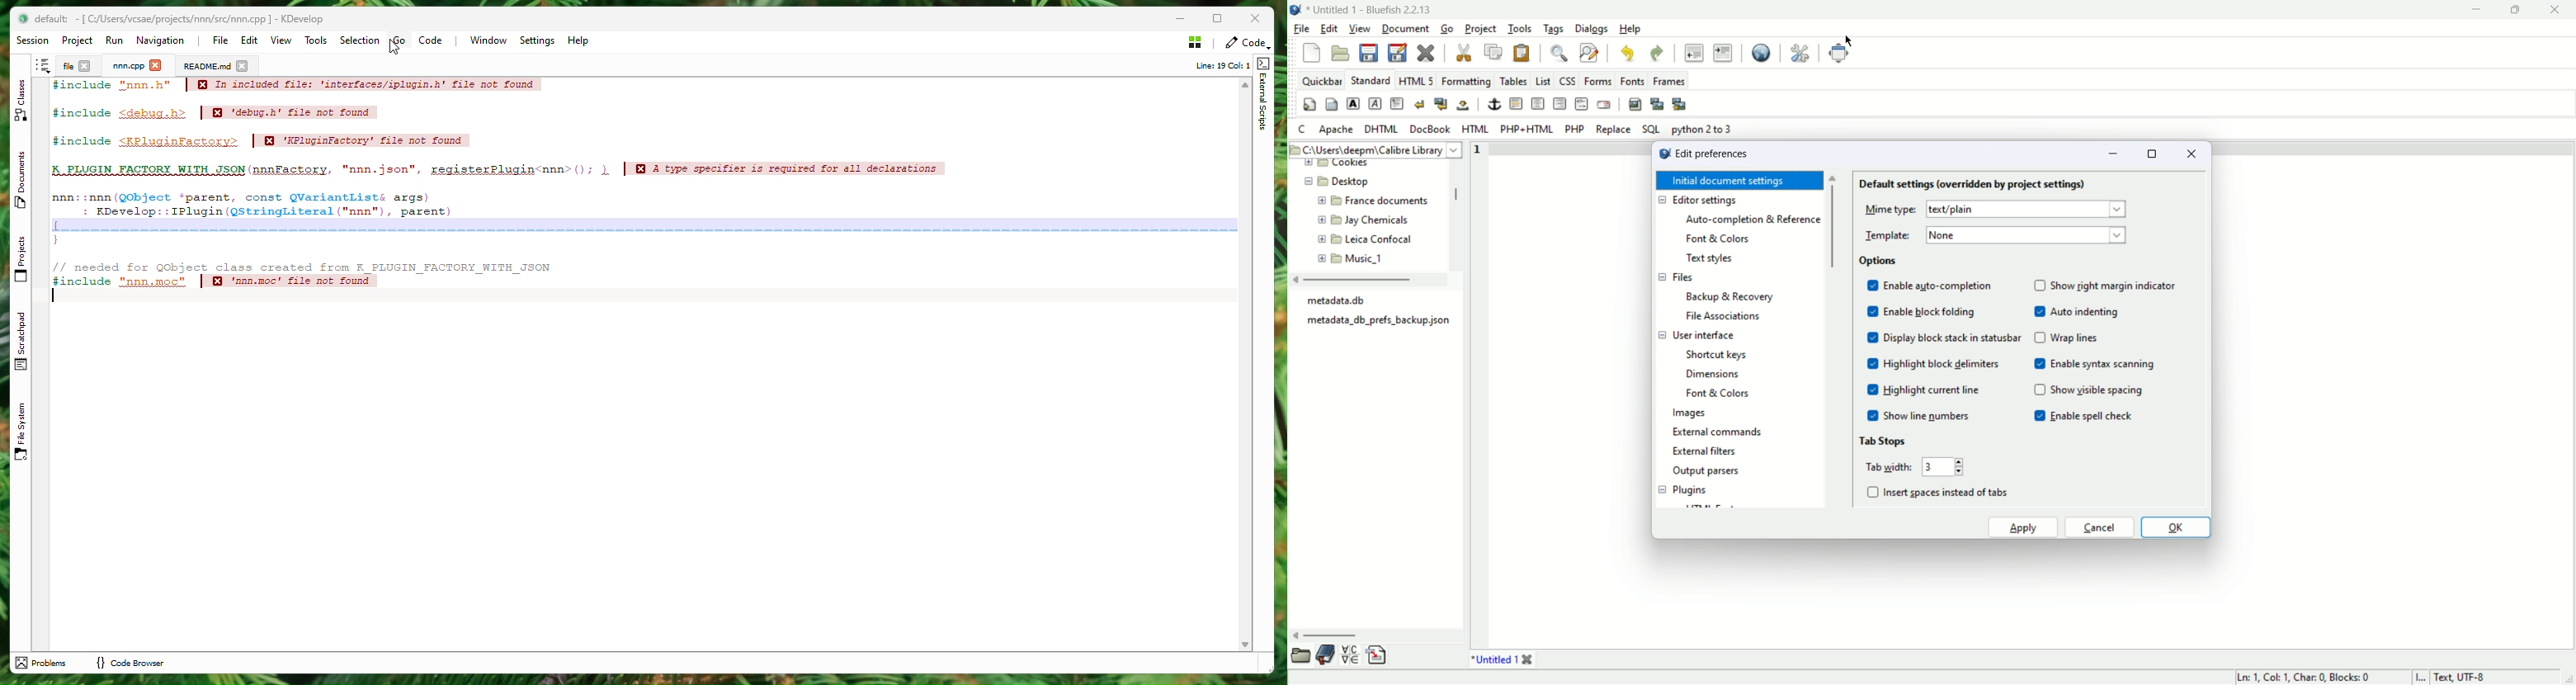 The height and width of the screenshot is (700, 2576). I want to click on shortcut keys, so click(1726, 356).